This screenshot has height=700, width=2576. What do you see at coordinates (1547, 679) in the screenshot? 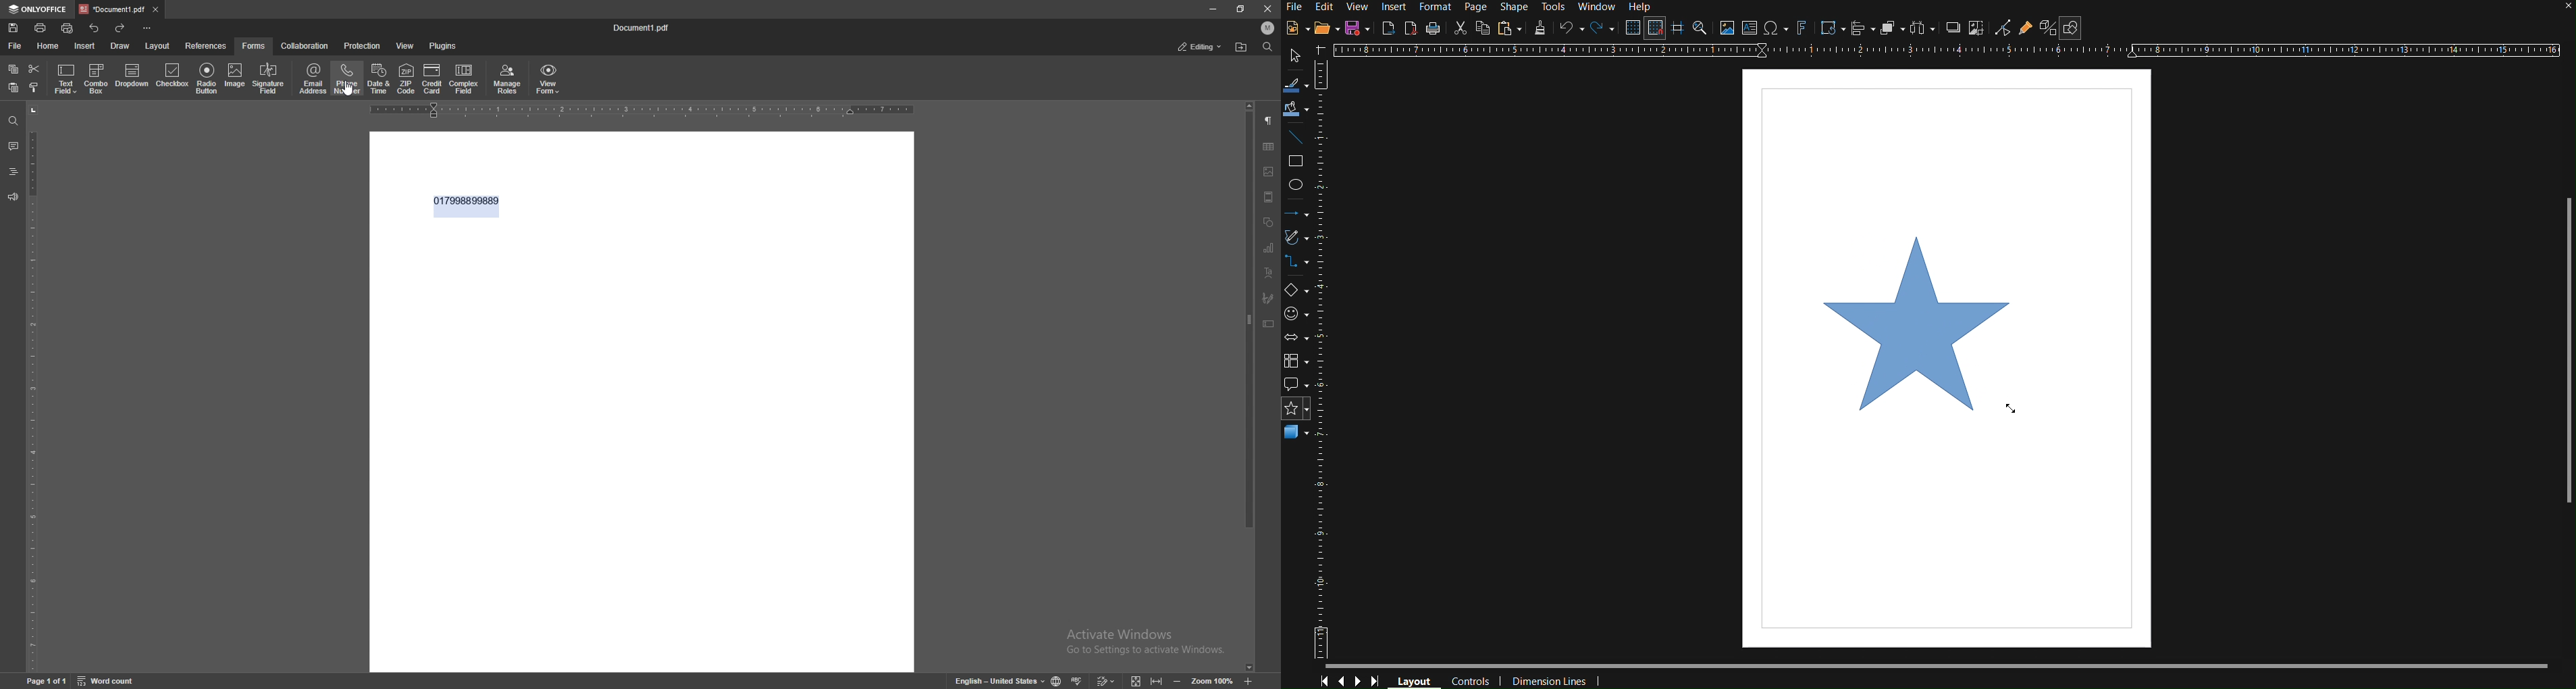
I see `Dimension Lines` at bounding box center [1547, 679].